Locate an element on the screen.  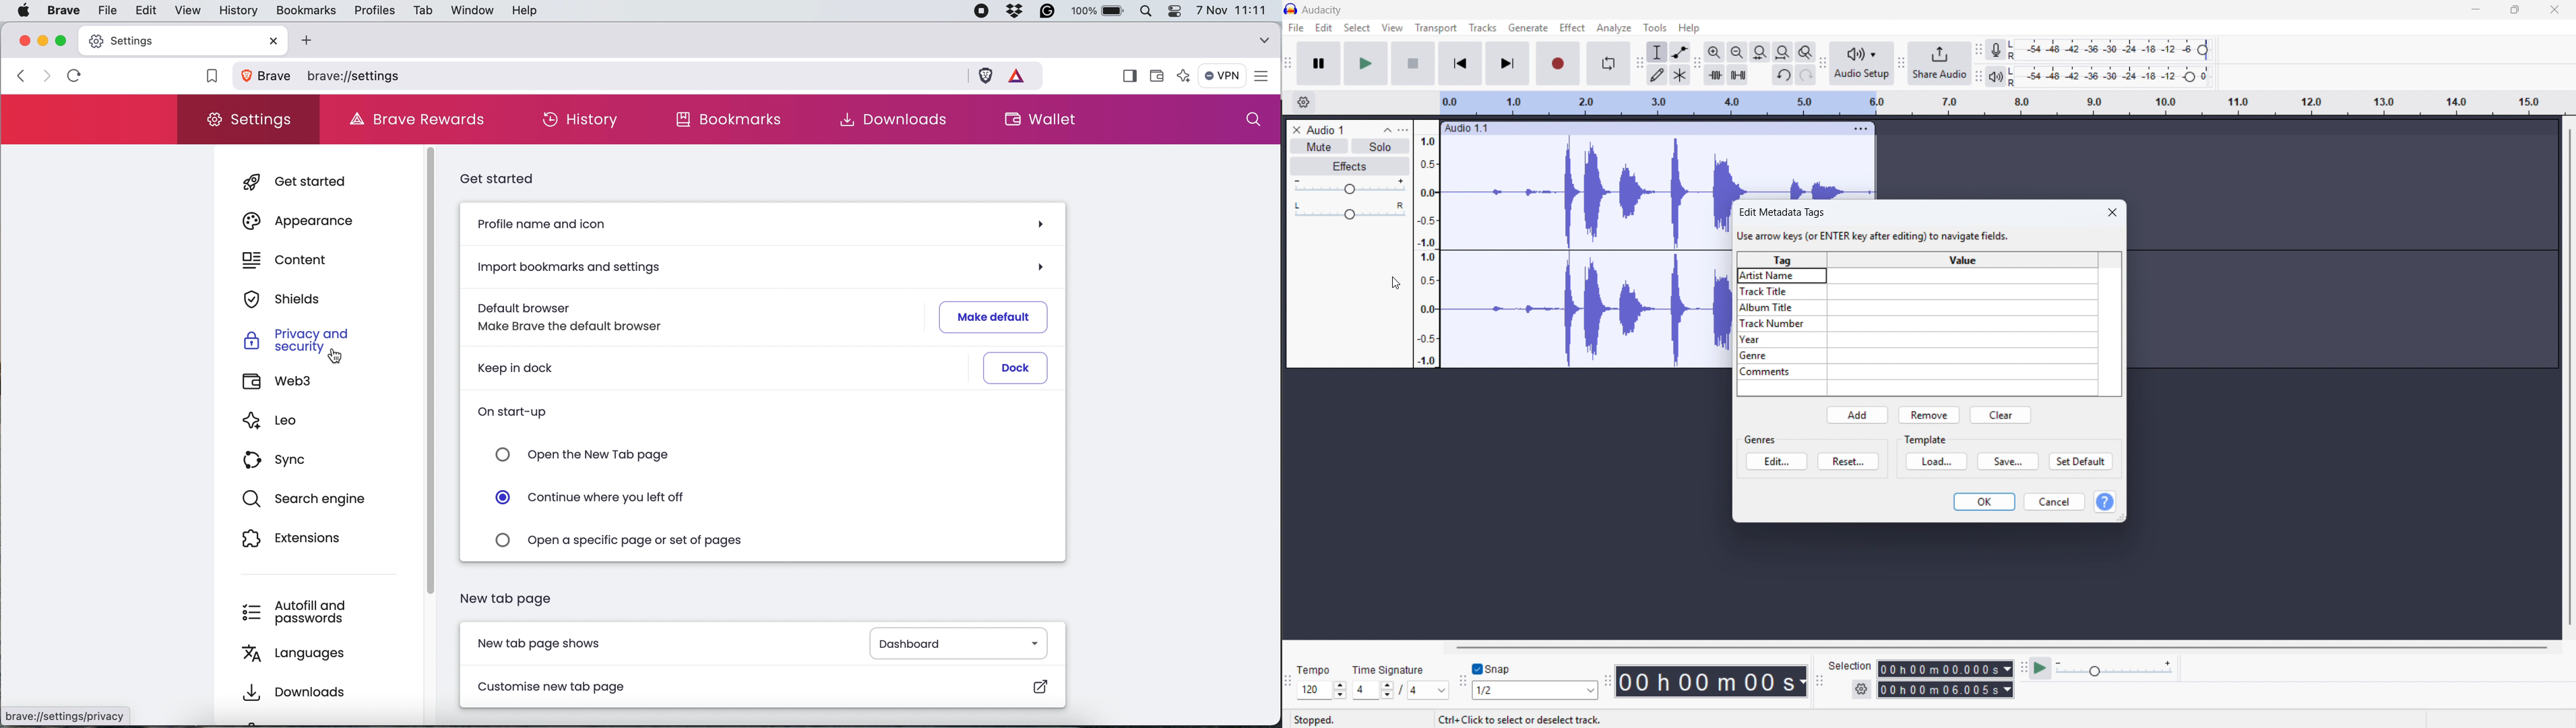
track title is located at coordinates (1917, 292).